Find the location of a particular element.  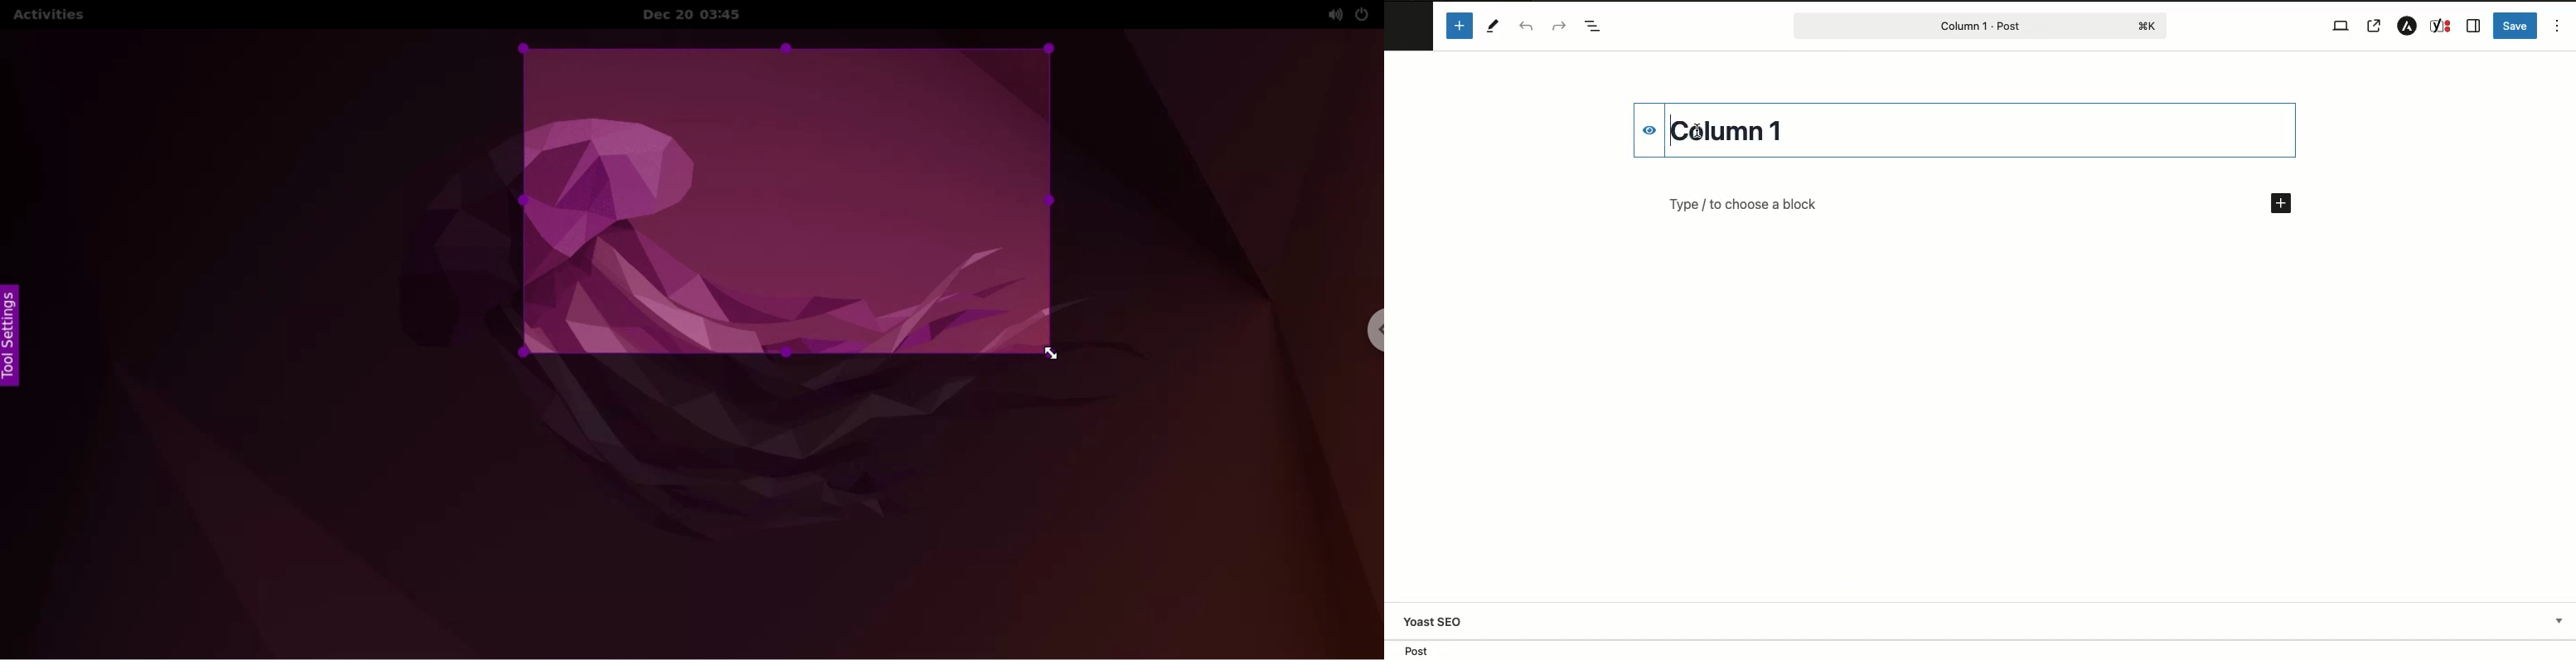

Post is located at coordinates (1979, 25).